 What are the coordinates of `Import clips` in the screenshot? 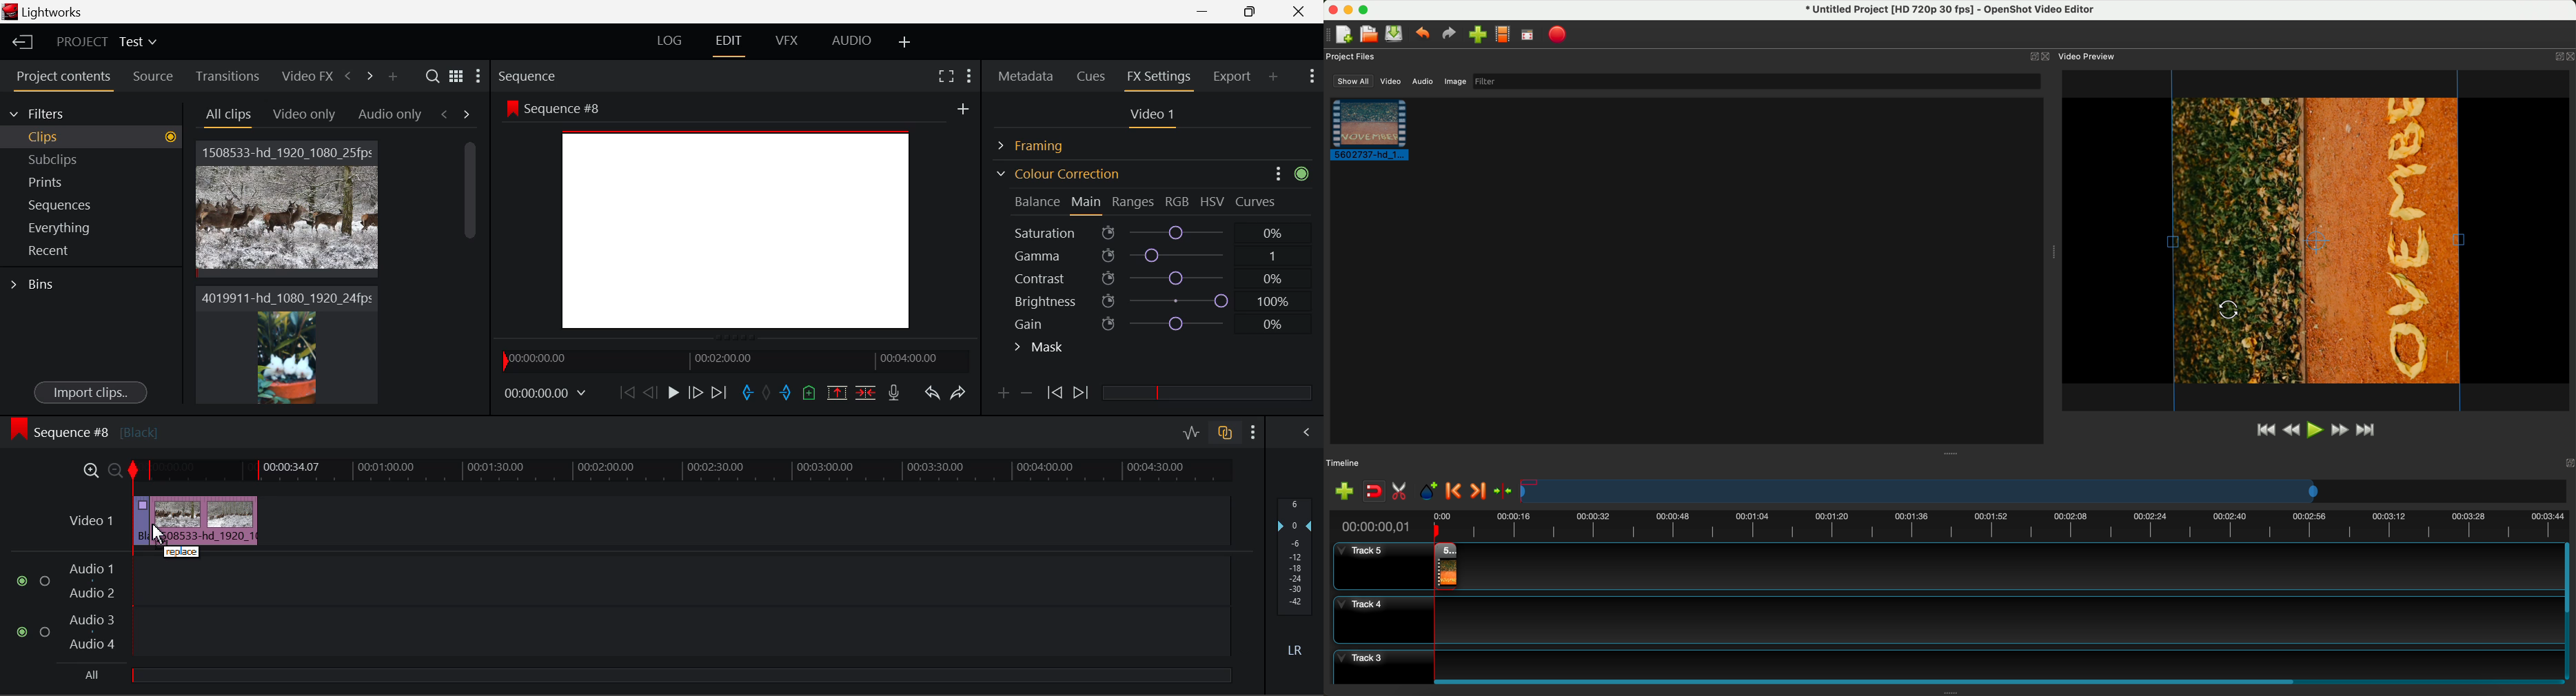 It's located at (90, 393).